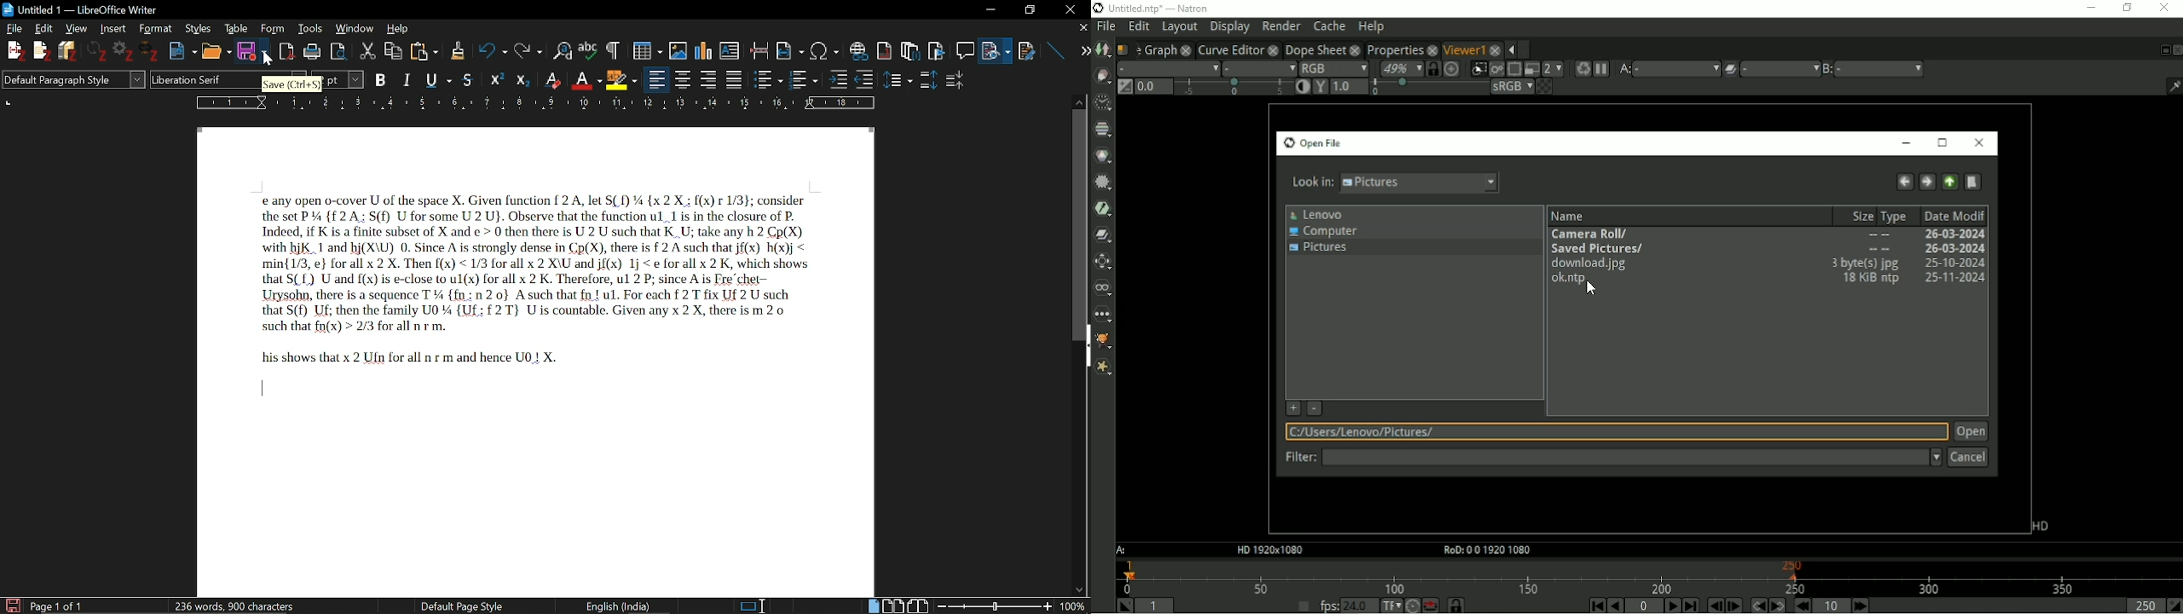 The width and height of the screenshot is (2184, 616). What do you see at coordinates (214, 51) in the screenshot?
I see `Open` at bounding box center [214, 51].